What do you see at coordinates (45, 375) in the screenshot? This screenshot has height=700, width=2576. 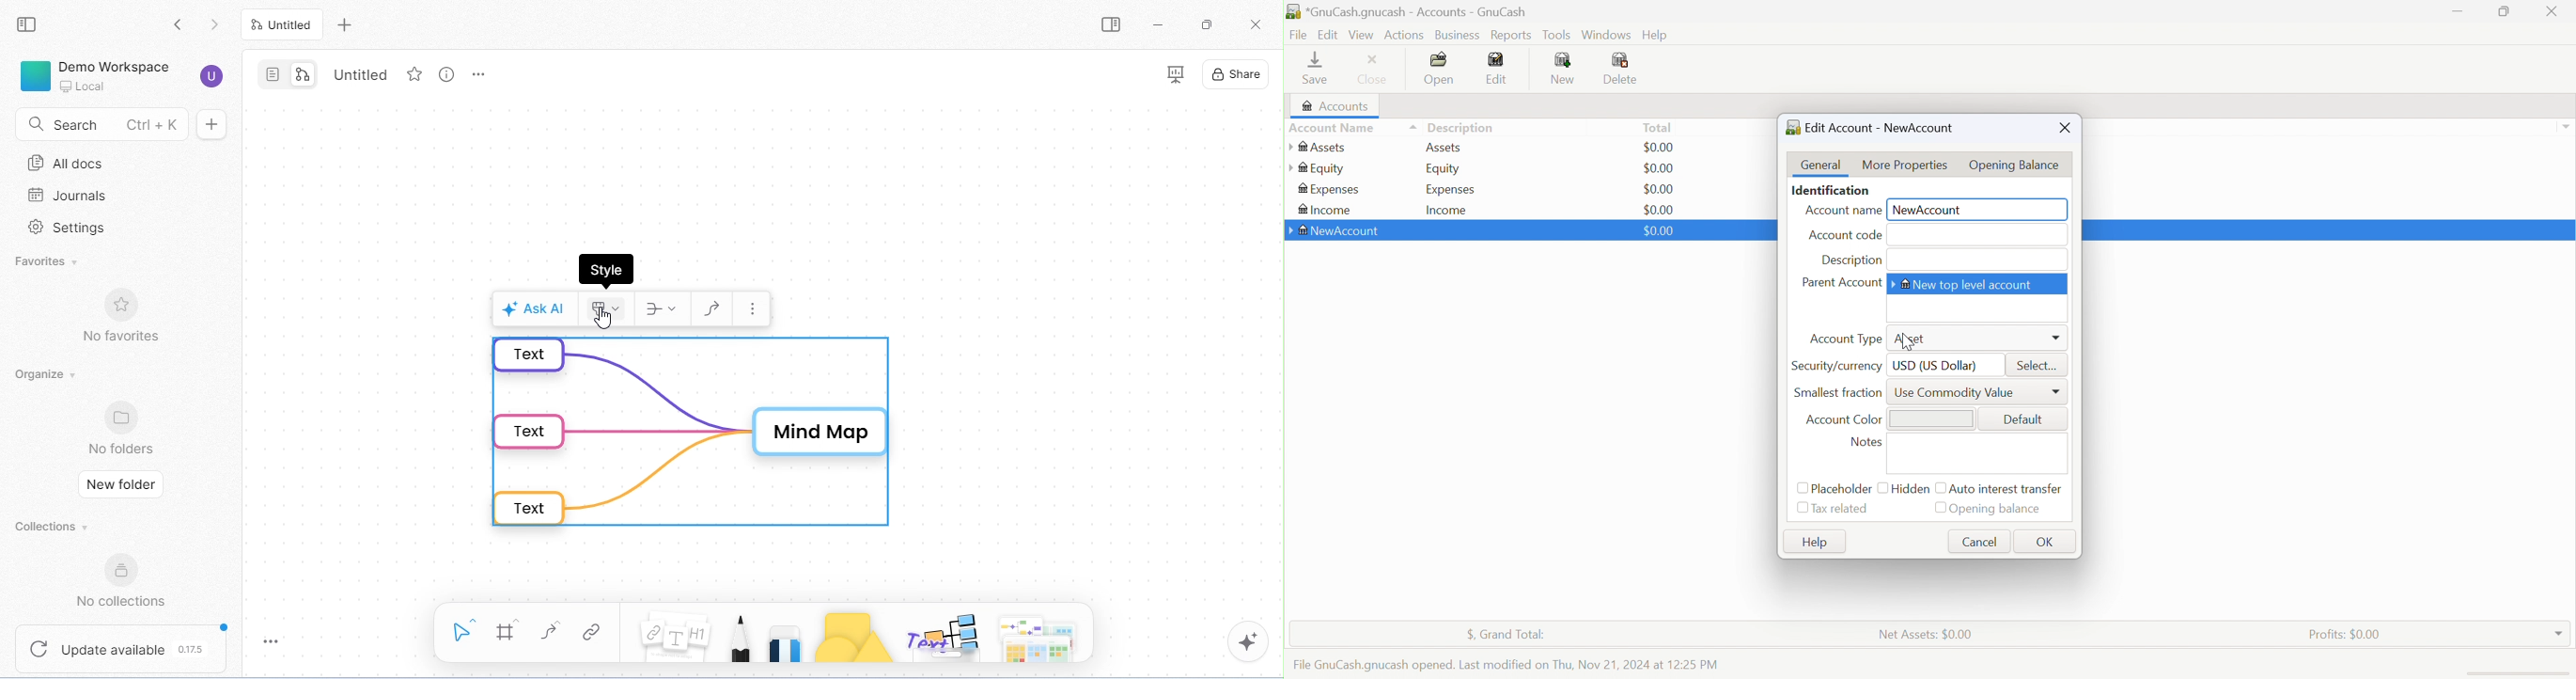 I see `organize` at bounding box center [45, 375].